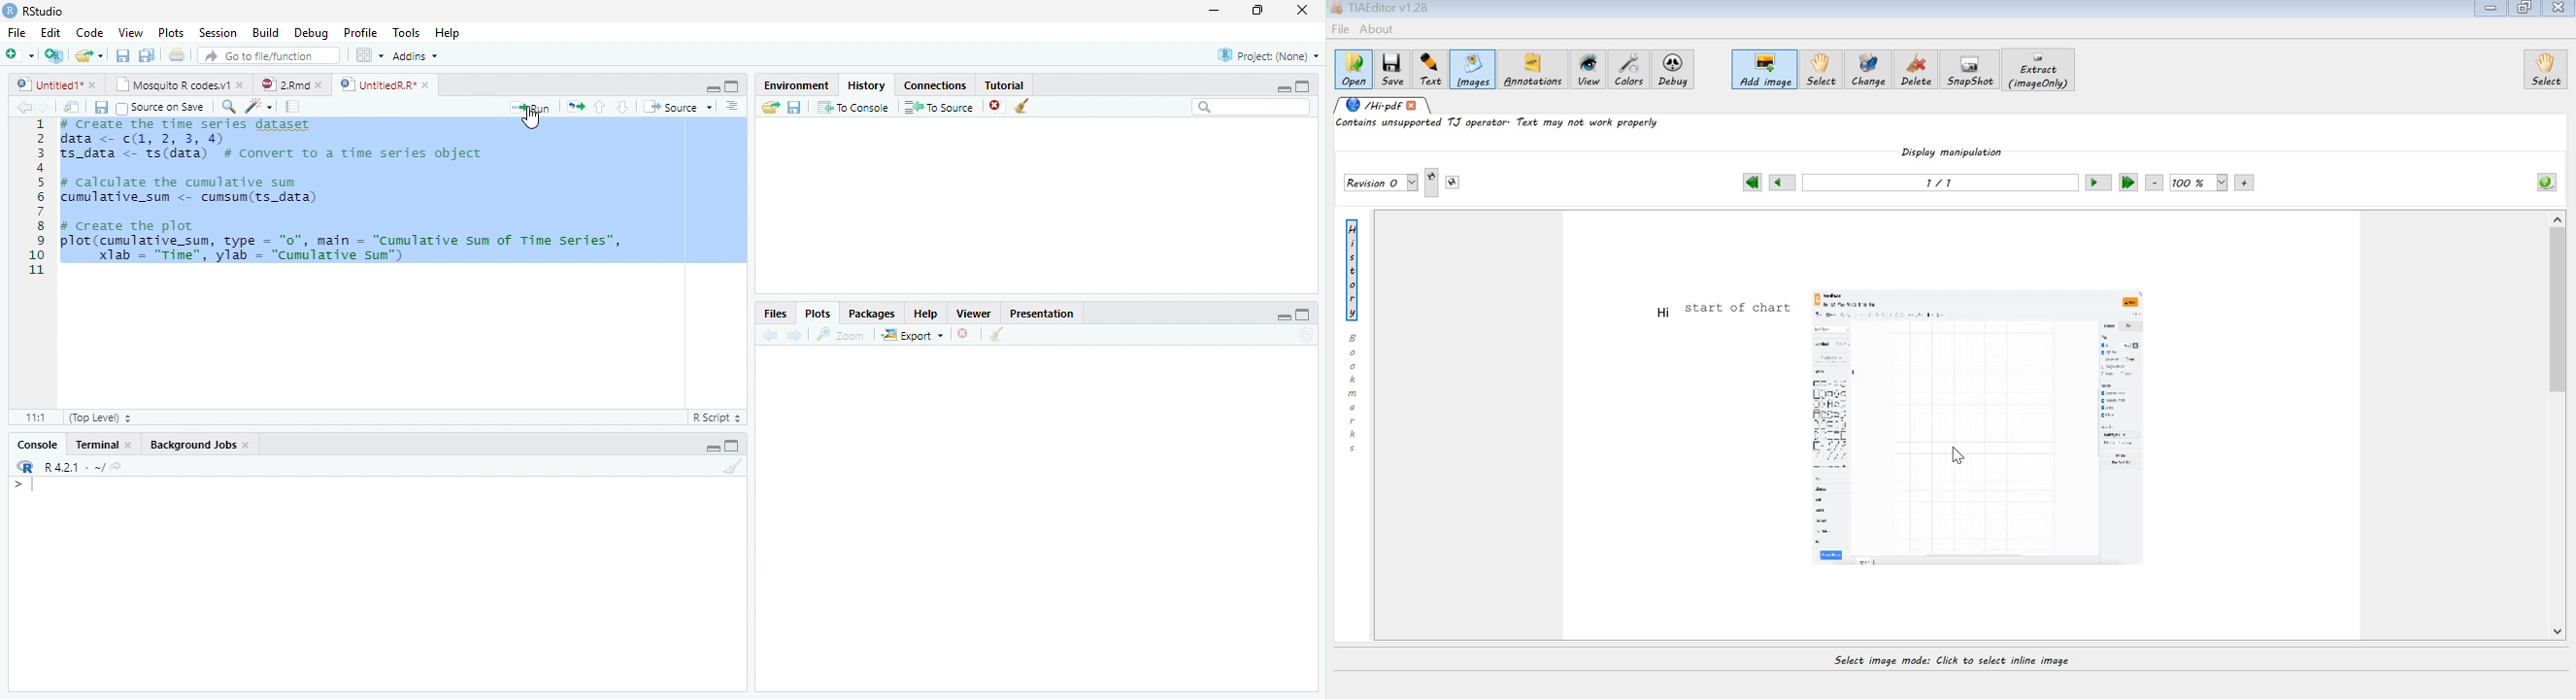 The width and height of the screenshot is (2576, 700). I want to click on workspace panes, so click(370, 59).